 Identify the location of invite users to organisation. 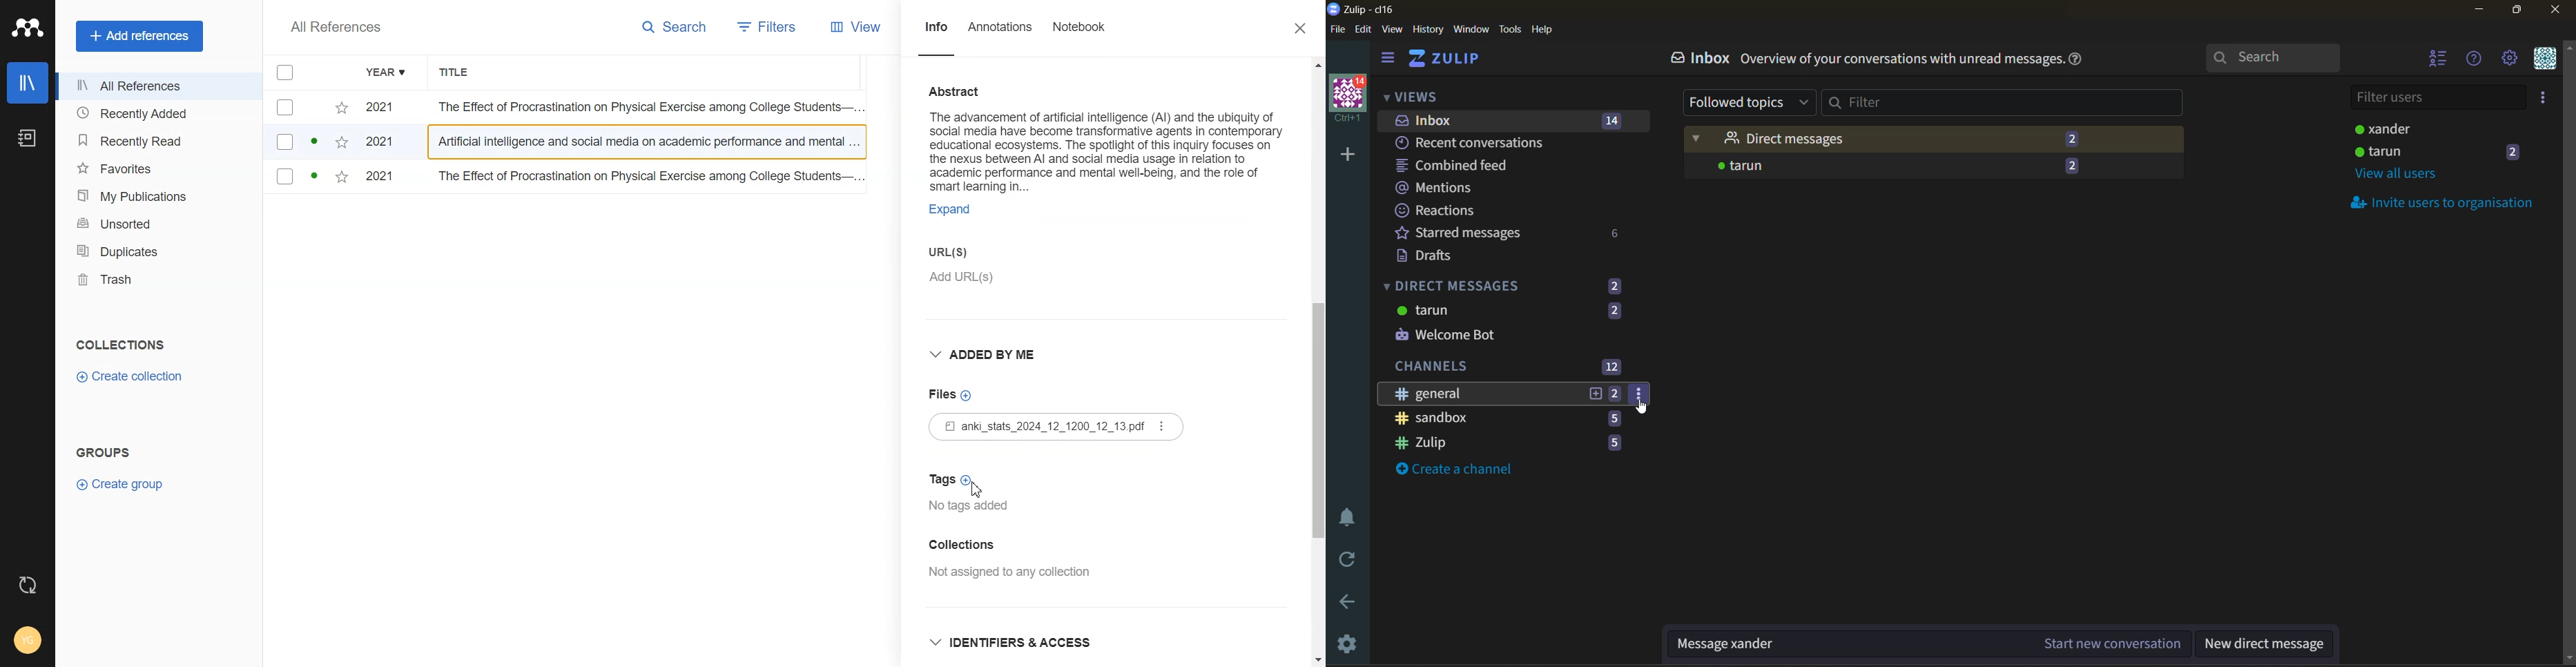
(2449, 205).